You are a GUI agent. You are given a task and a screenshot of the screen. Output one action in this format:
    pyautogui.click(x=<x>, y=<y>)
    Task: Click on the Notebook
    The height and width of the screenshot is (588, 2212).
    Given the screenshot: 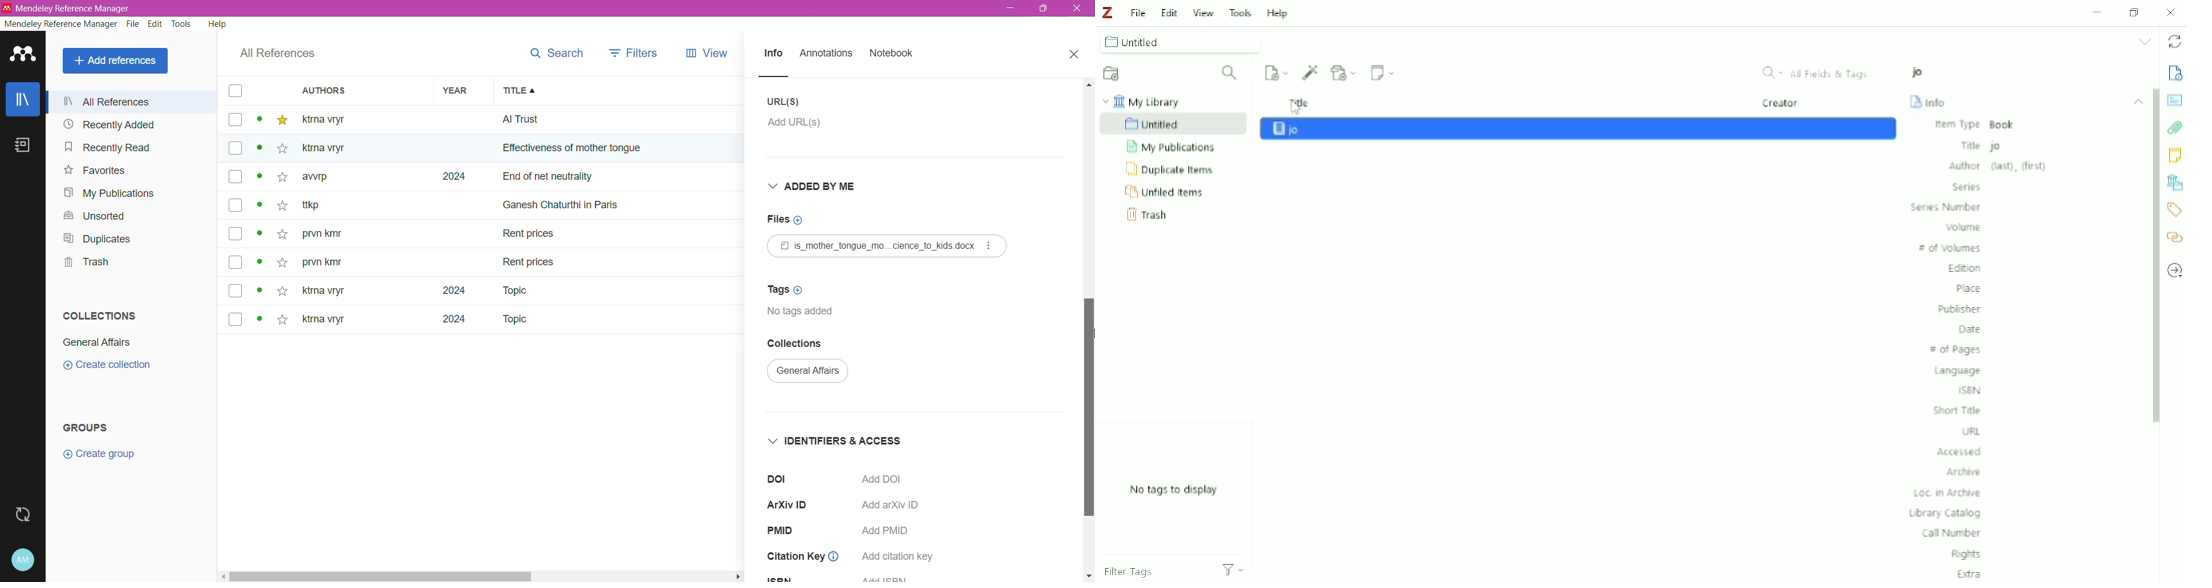 What is the action you would take?
    pyautogui.click(x=892, y=54)
    